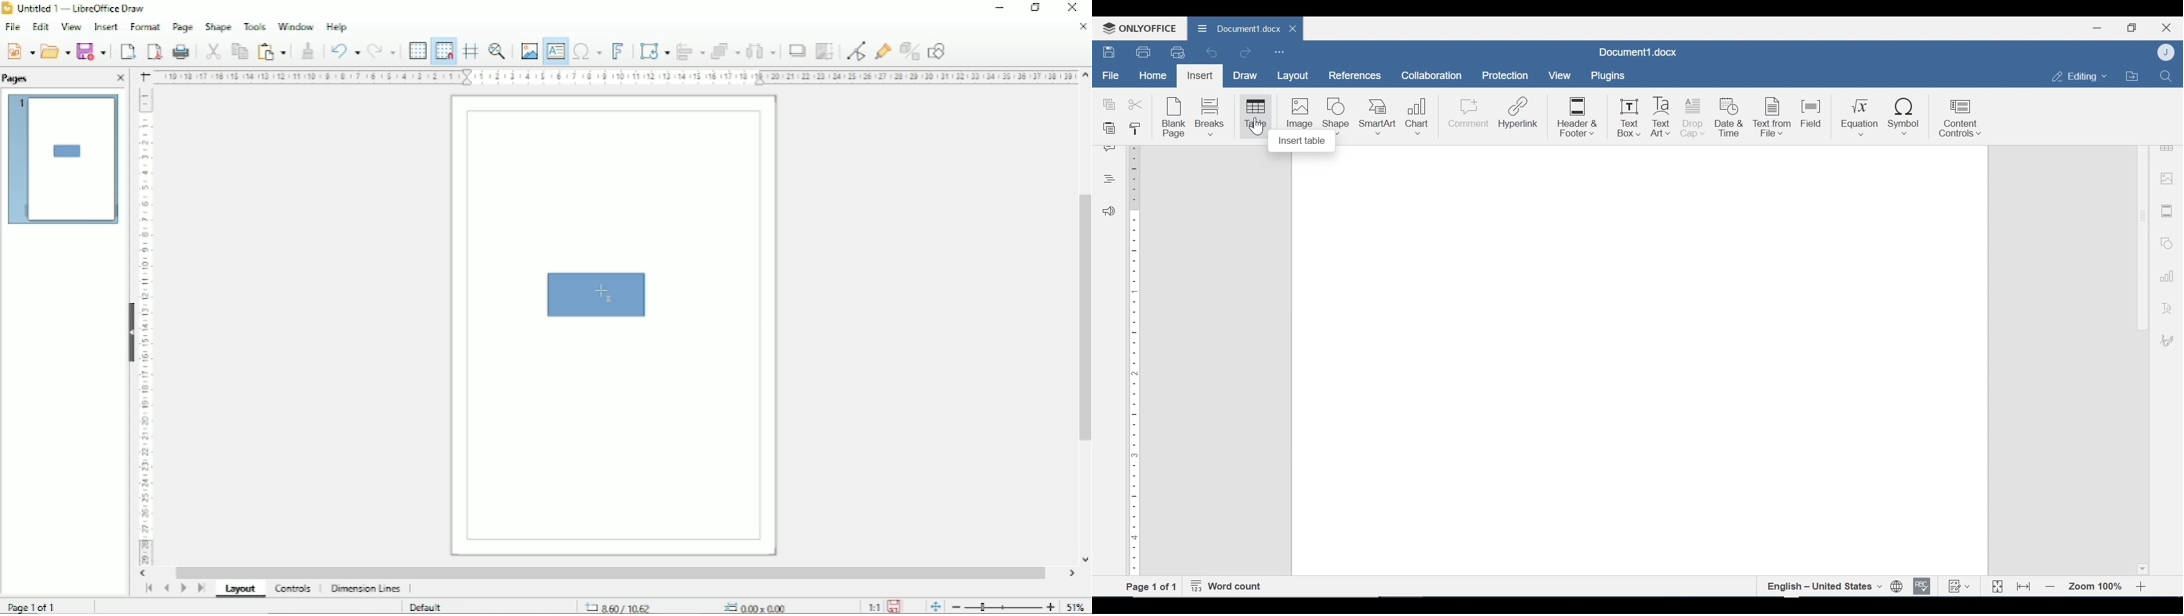 Image resolution: width=2184 pixels, height=616 pixels. I want to click on Comment, so click(1110, 149).